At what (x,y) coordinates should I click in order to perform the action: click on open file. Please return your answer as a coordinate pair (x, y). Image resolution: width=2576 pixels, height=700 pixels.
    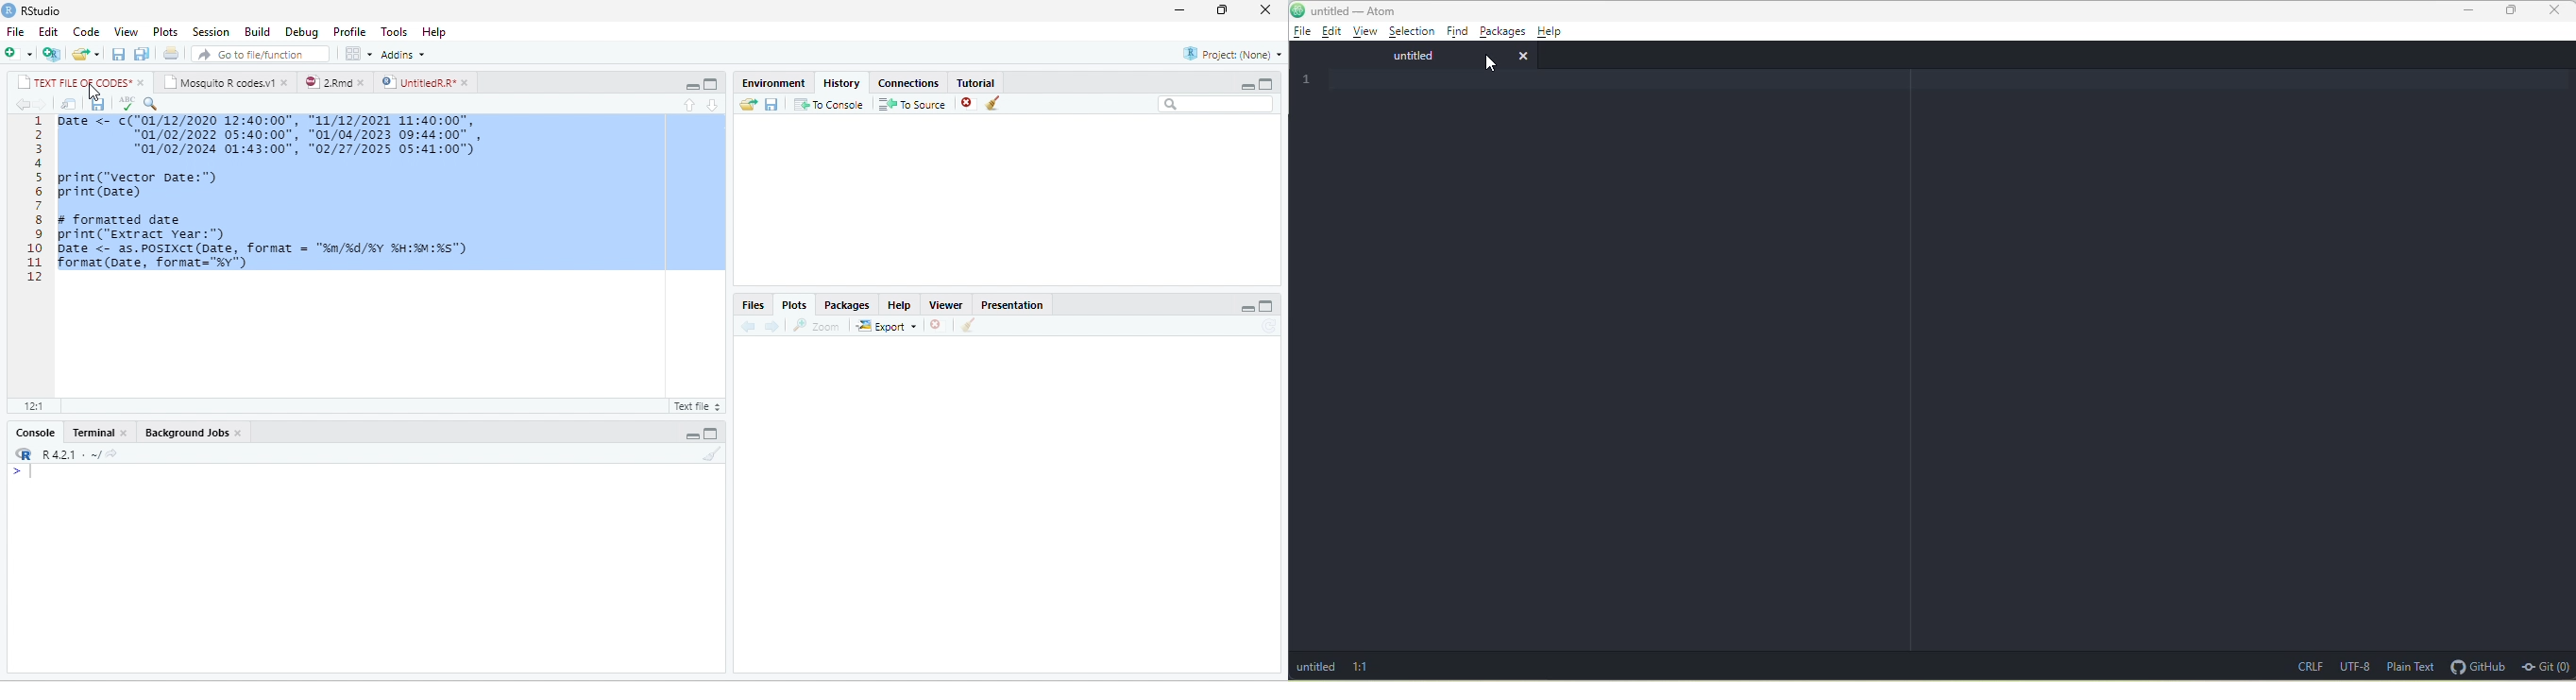
    Looking at the image, I should click on (87, 54).